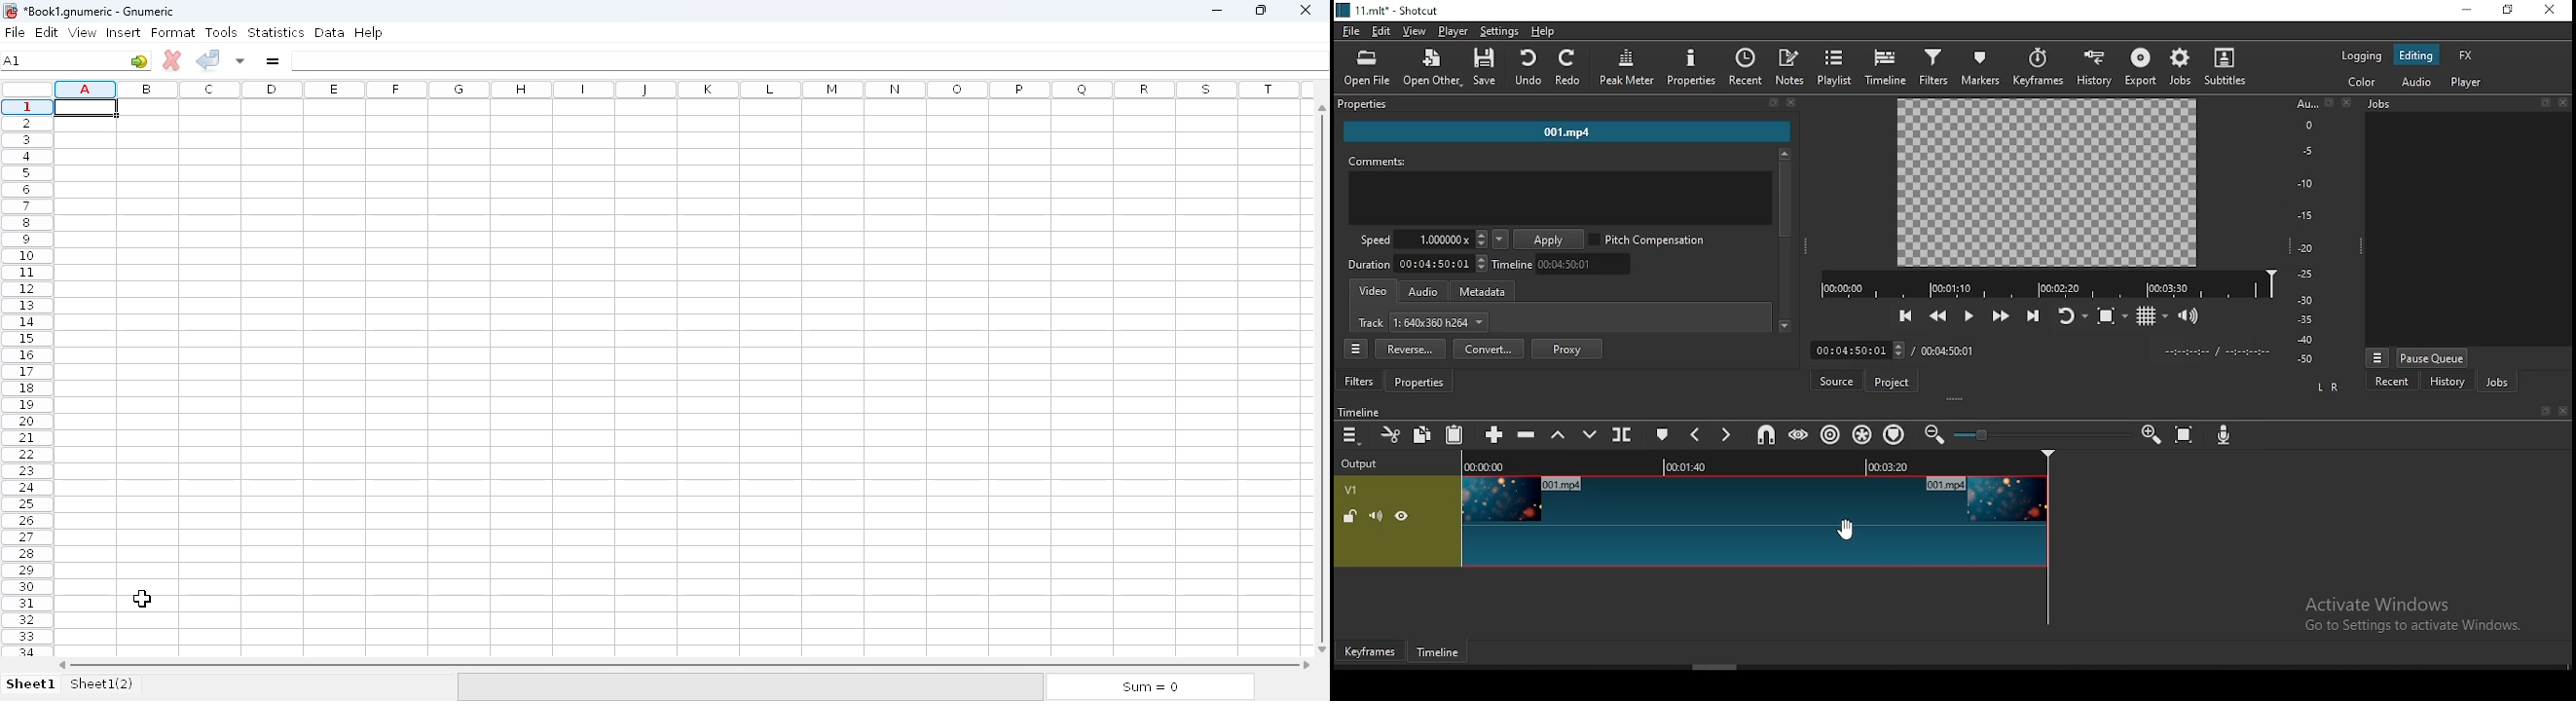  Describe the element at coordinates (1365, 462) in the screenshot. I see `Output` at that location.